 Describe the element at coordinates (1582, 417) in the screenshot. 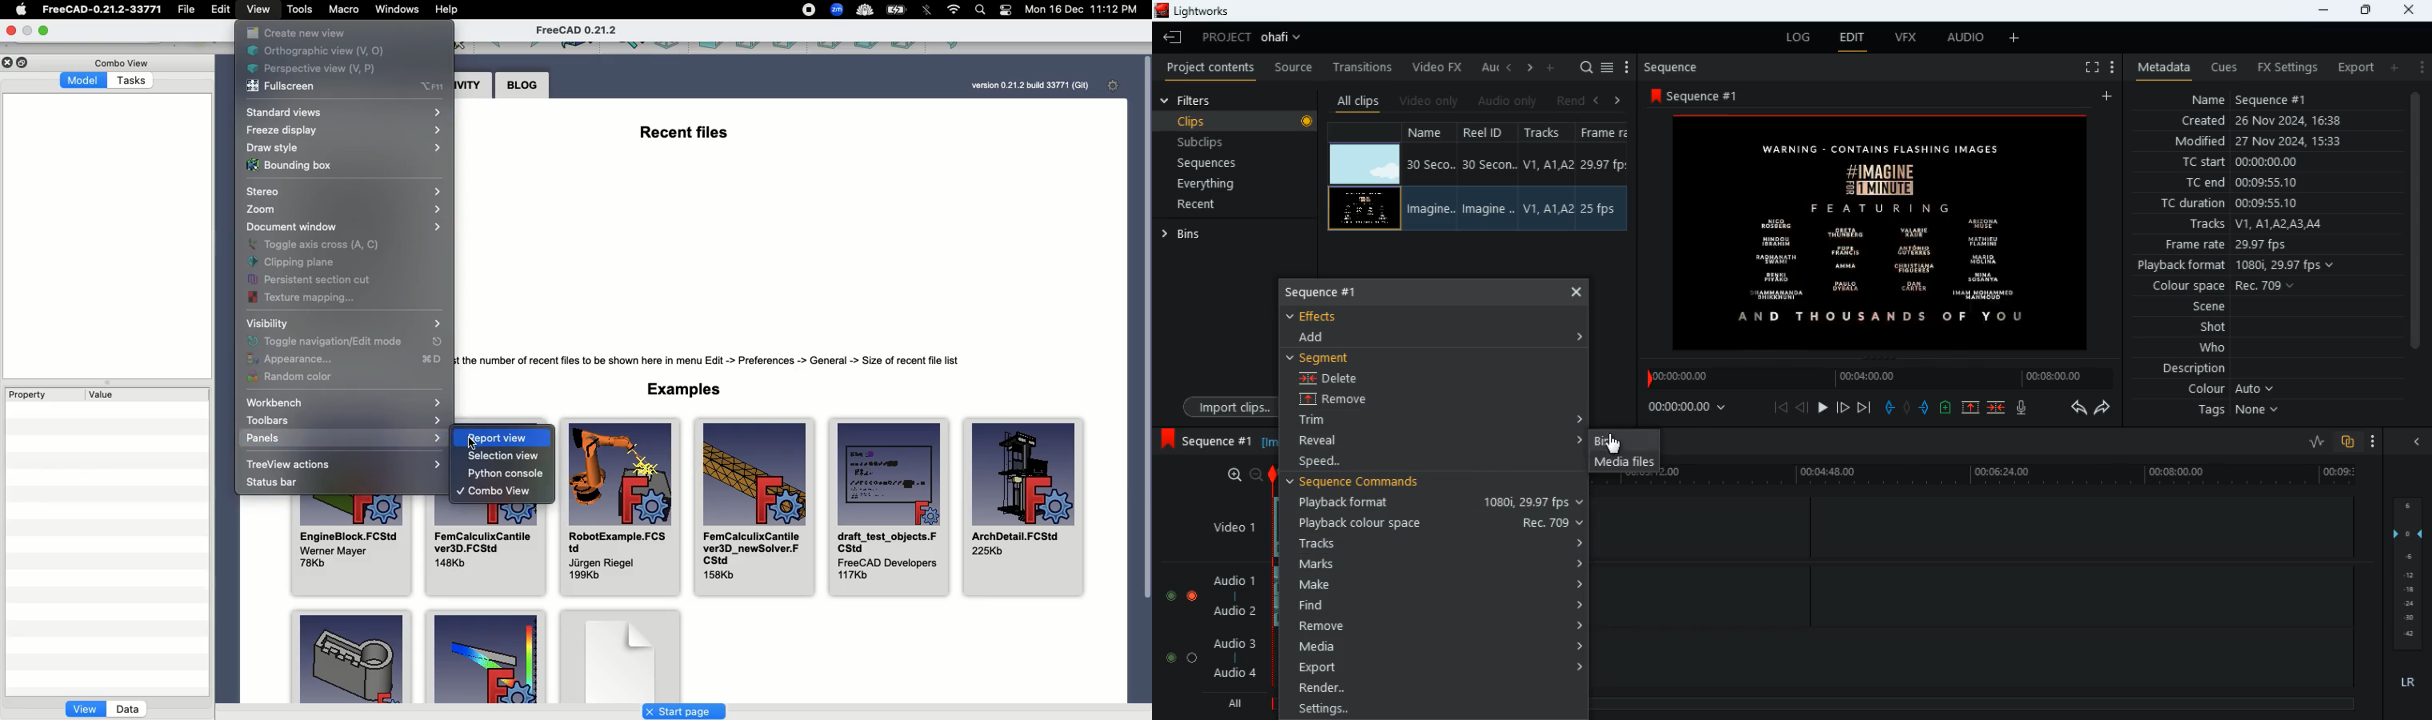

I see `Accordion` at that location.